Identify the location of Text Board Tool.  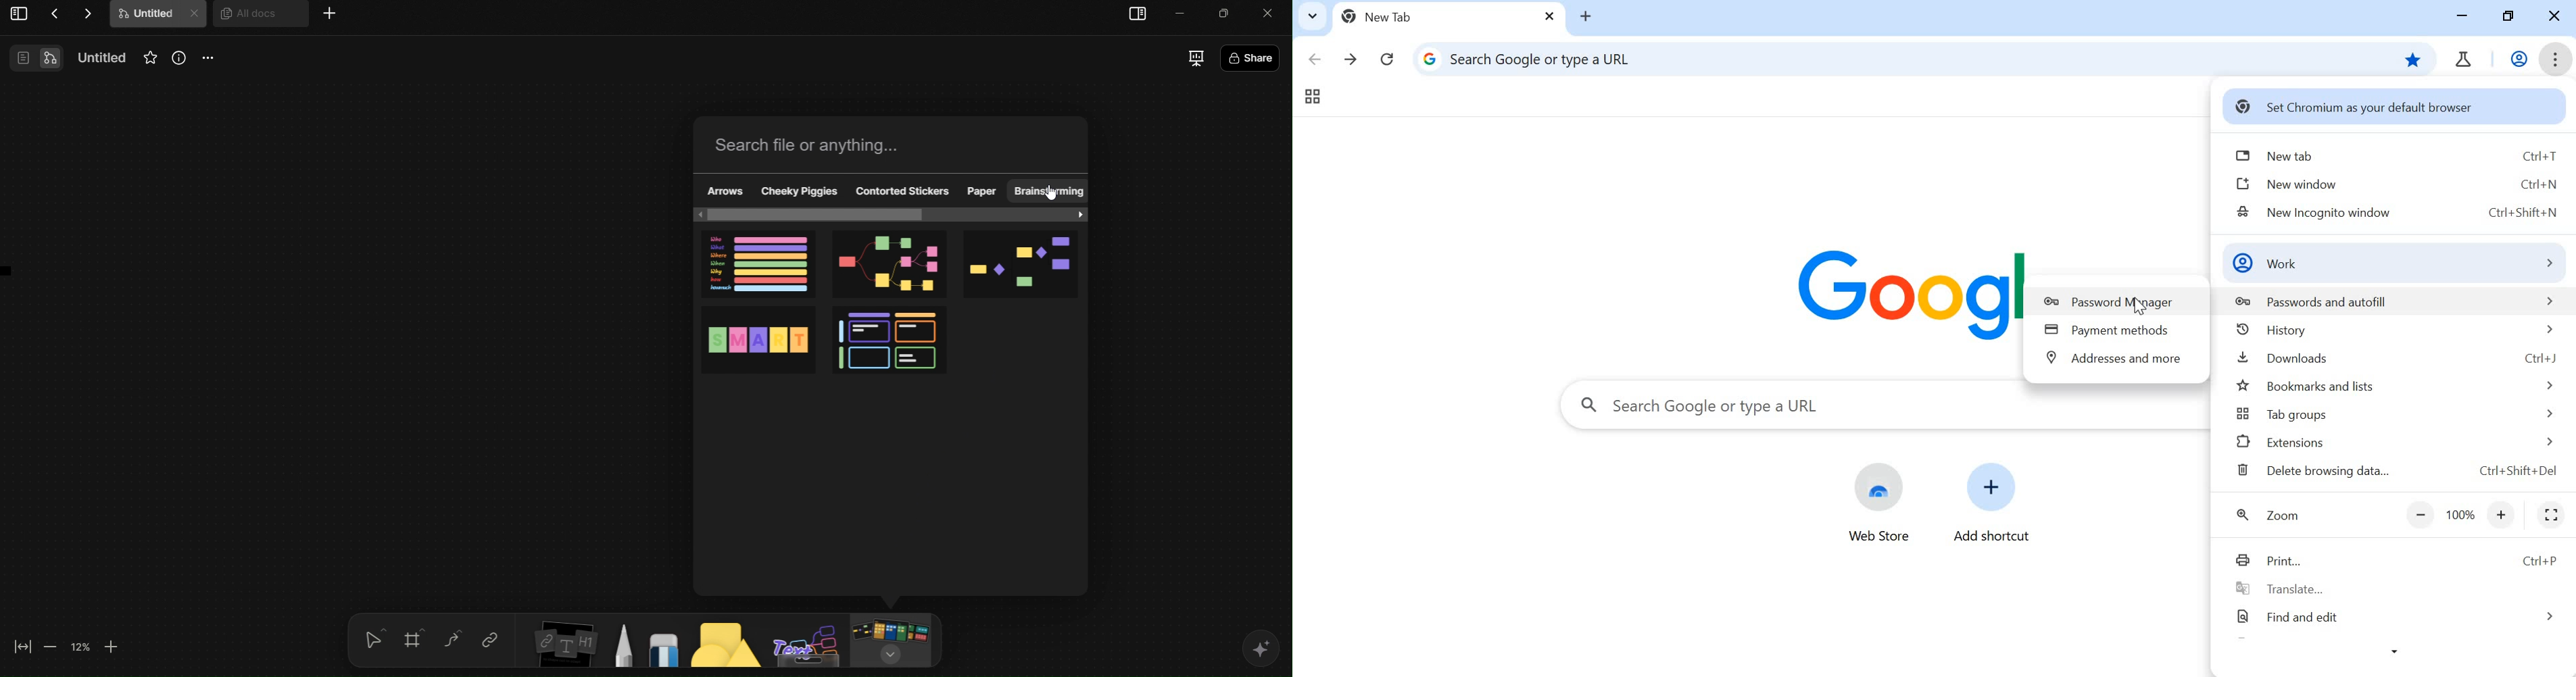
(807, 643).